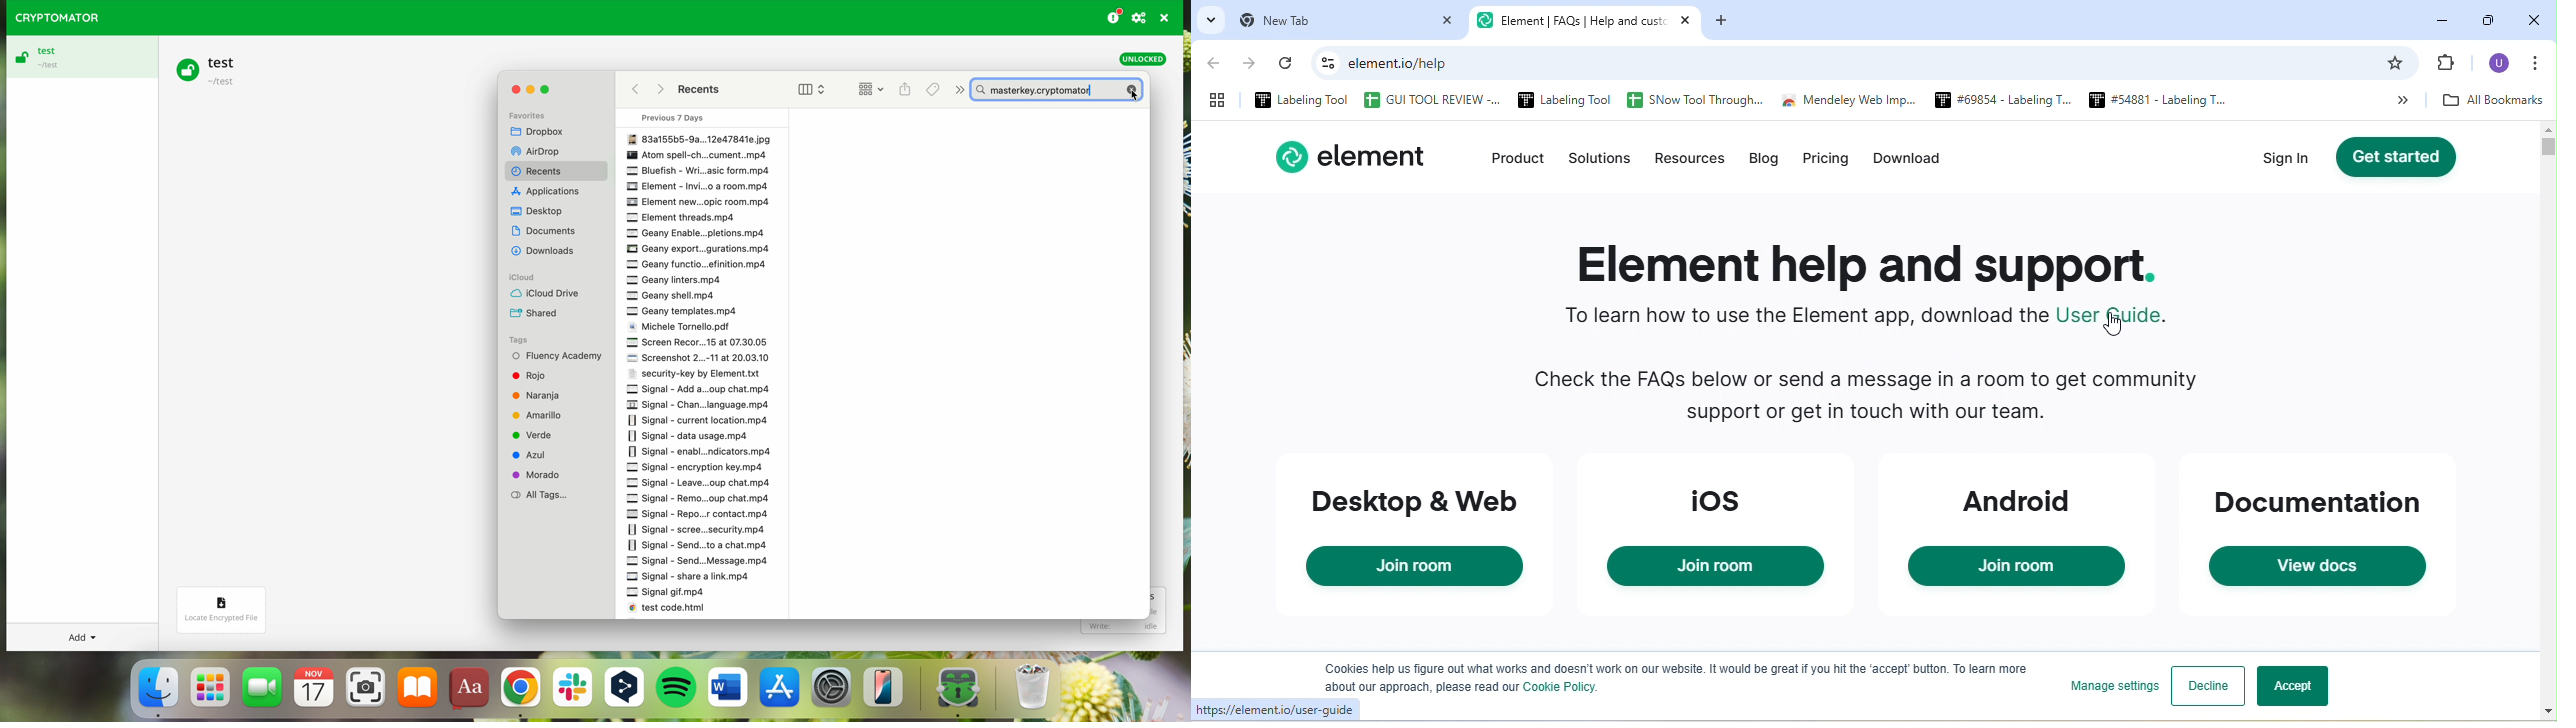 The width and height of the screenshot is (2576, 728). Describe the element at coordinates (1911, 162) in the screenshot. I see `download` at that location.